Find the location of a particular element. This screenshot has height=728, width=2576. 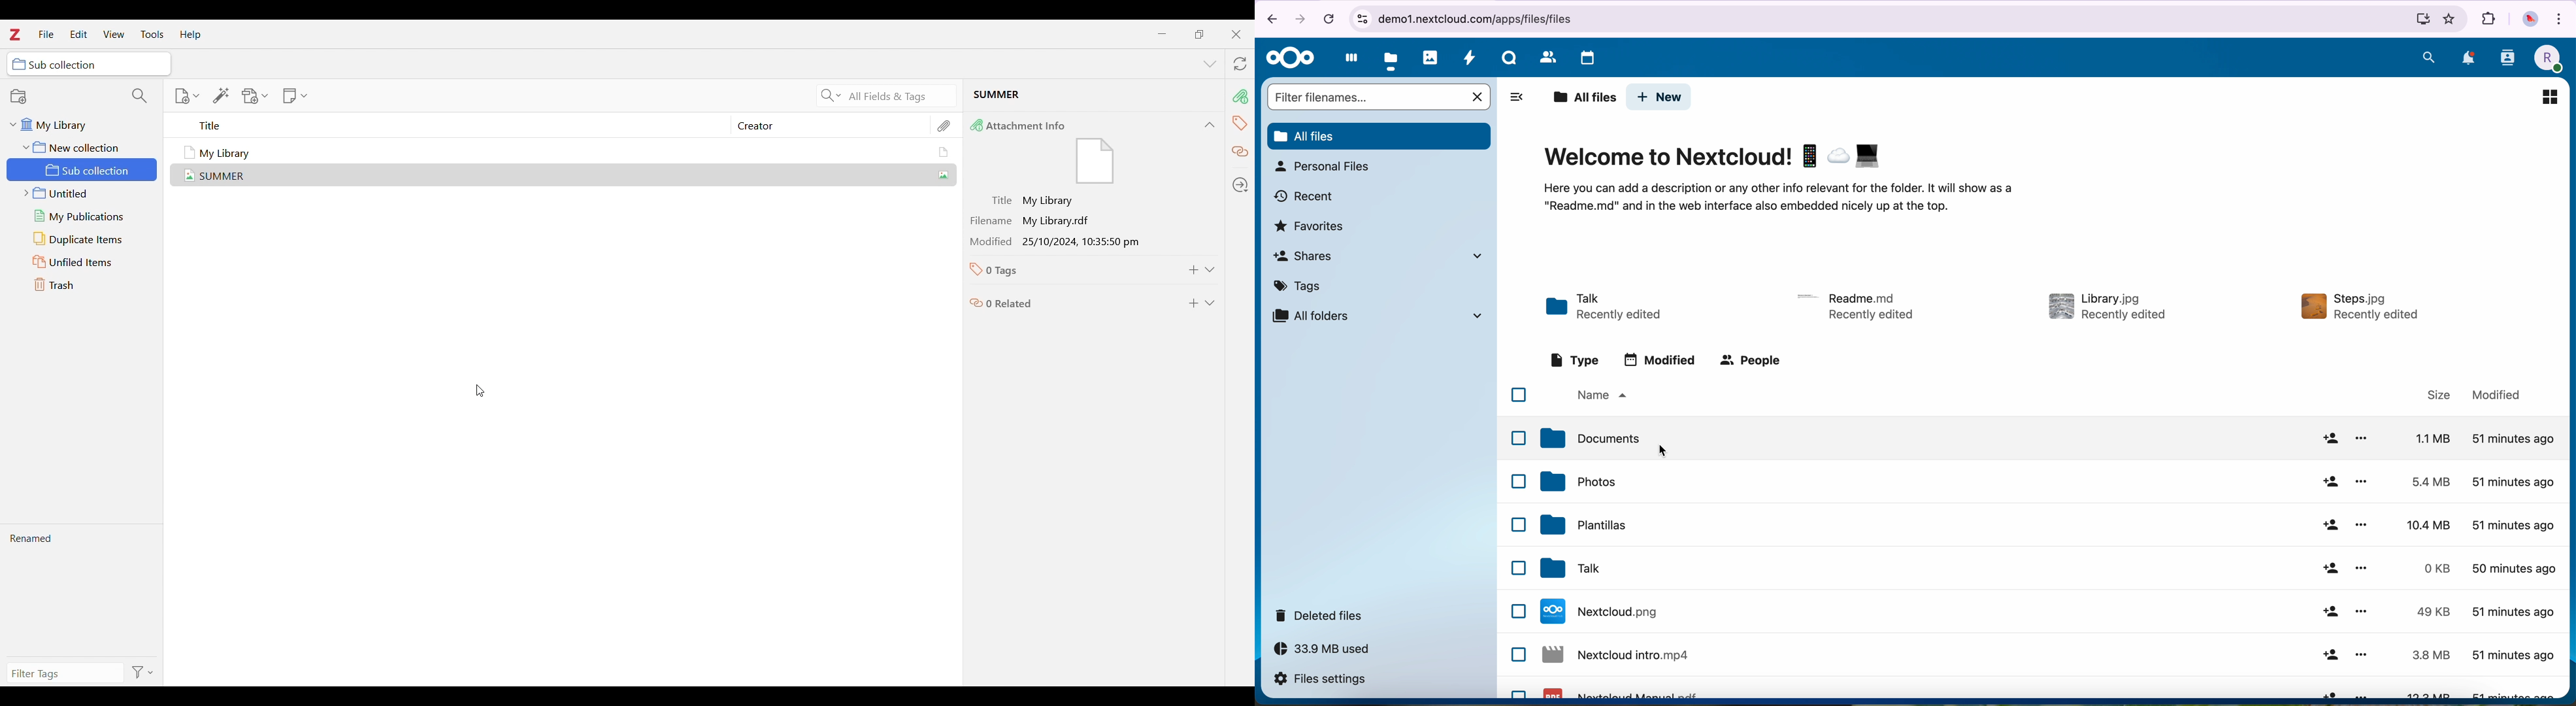

Related is located at coordinates (1240, 152).